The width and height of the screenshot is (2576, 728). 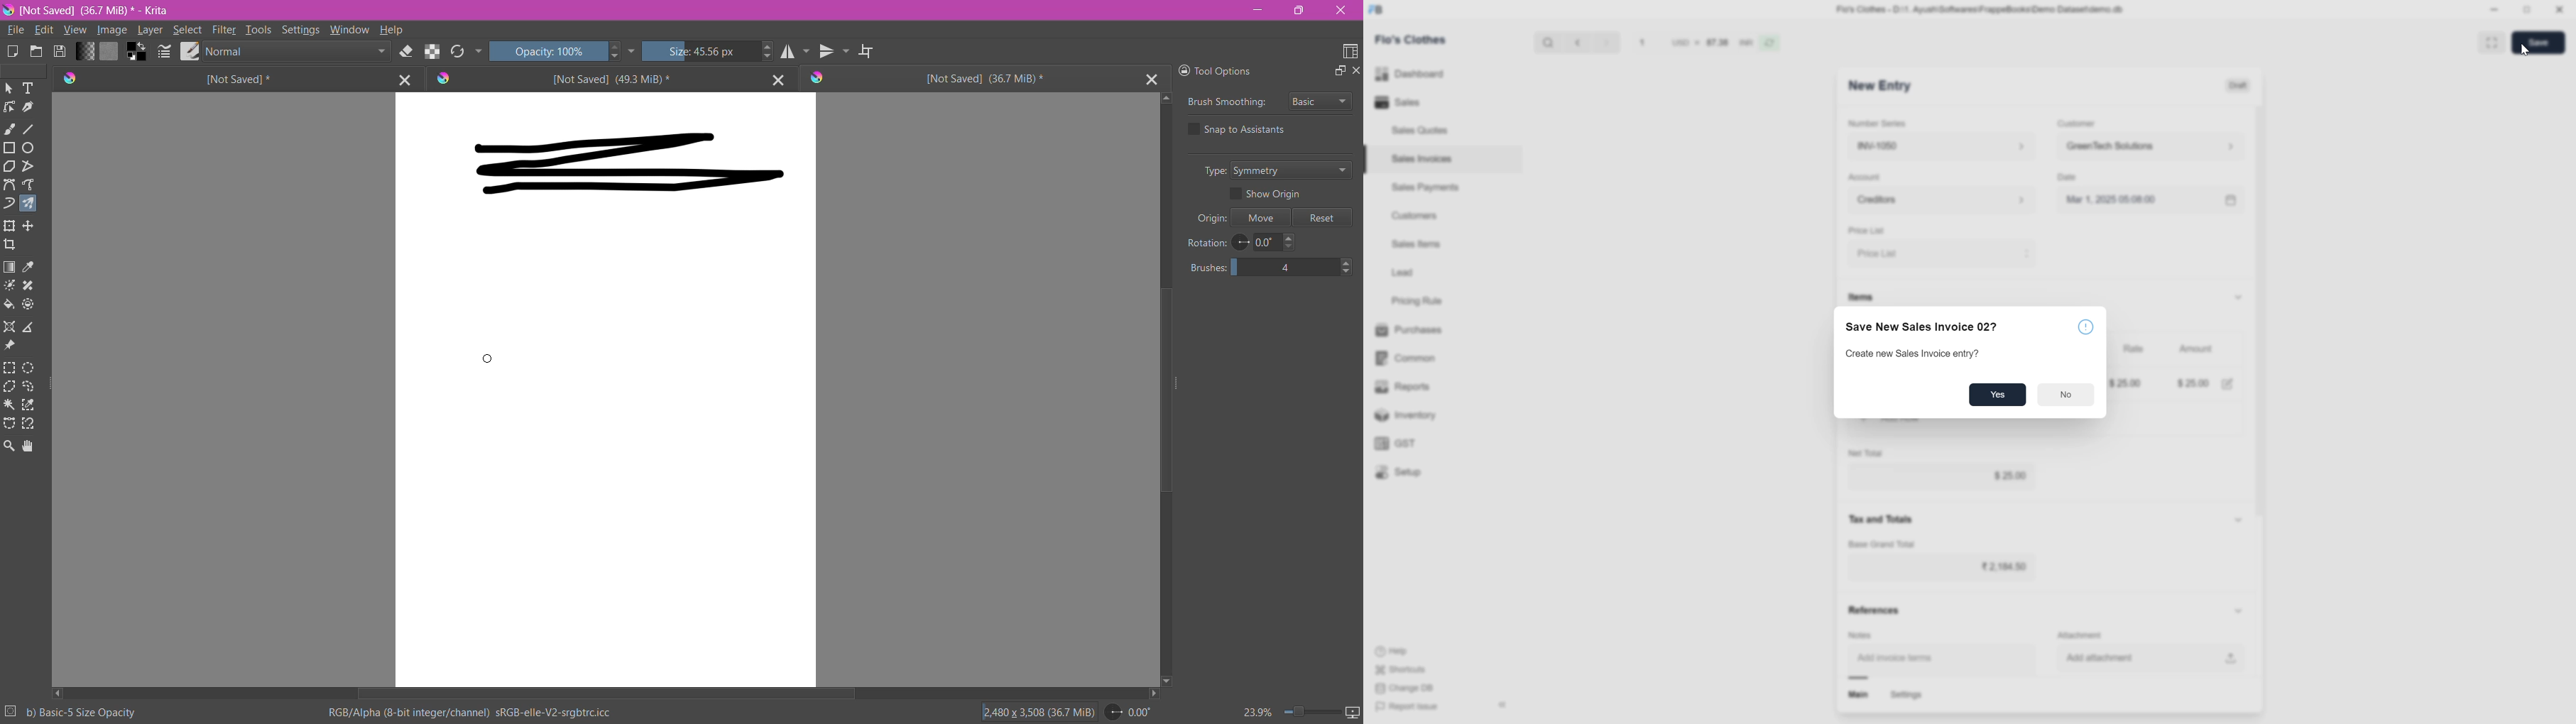 What do you see at coordinates (1577, 45) in the screenshot?
I see `go back ` at bounding box center [1577, 45].